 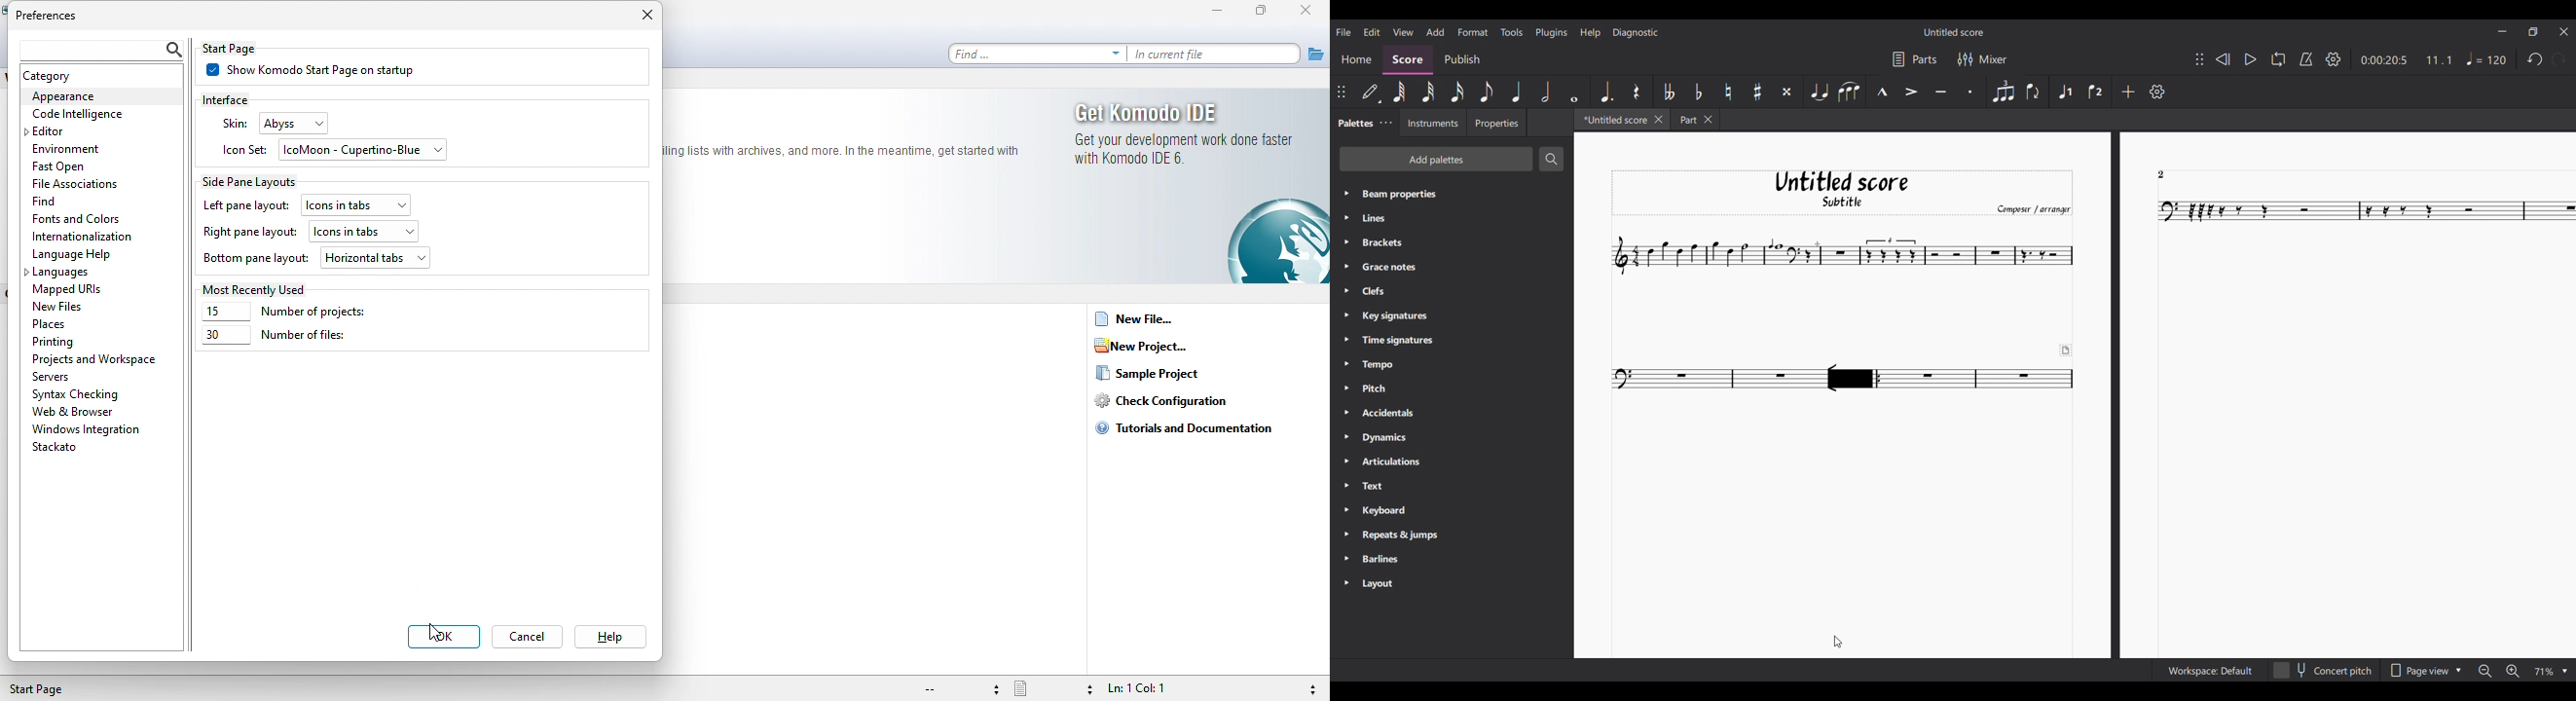 What do you see at coordinates (1575, 91) in the screenshot?
I see `Whole note` at bounding box center [1575, 91].